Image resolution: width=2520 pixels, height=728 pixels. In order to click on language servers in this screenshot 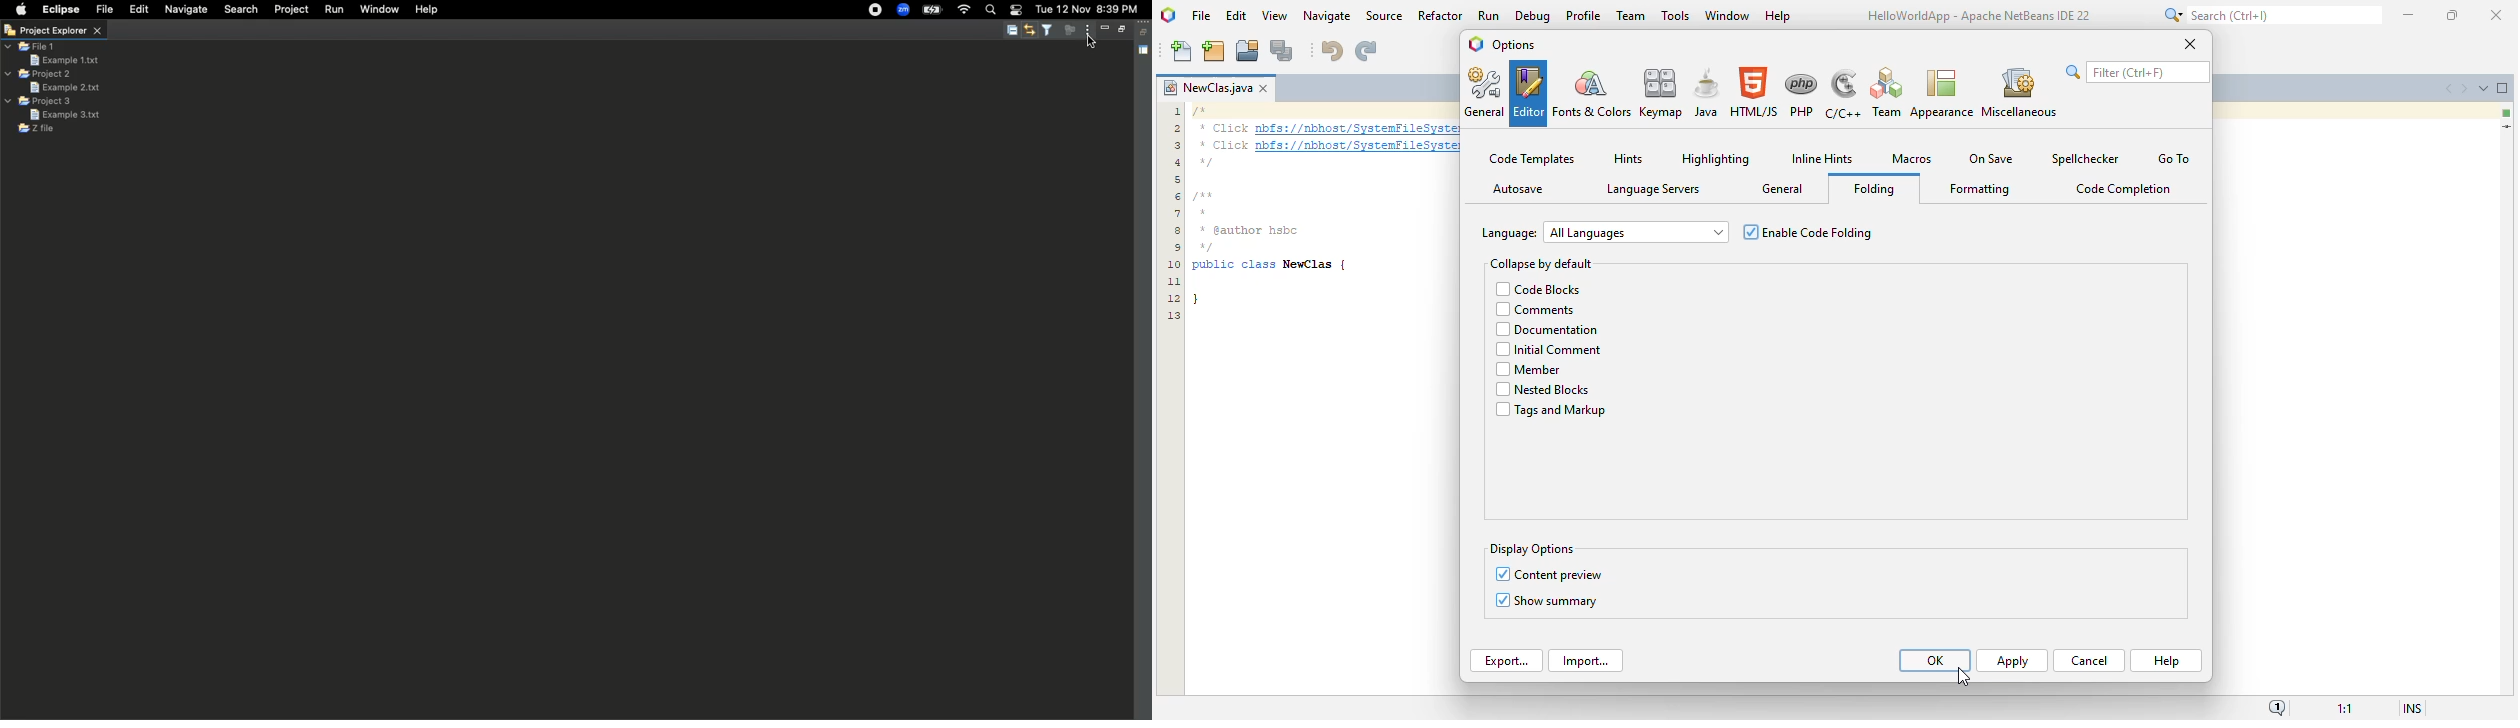, I will do `click(1653, 189)`.